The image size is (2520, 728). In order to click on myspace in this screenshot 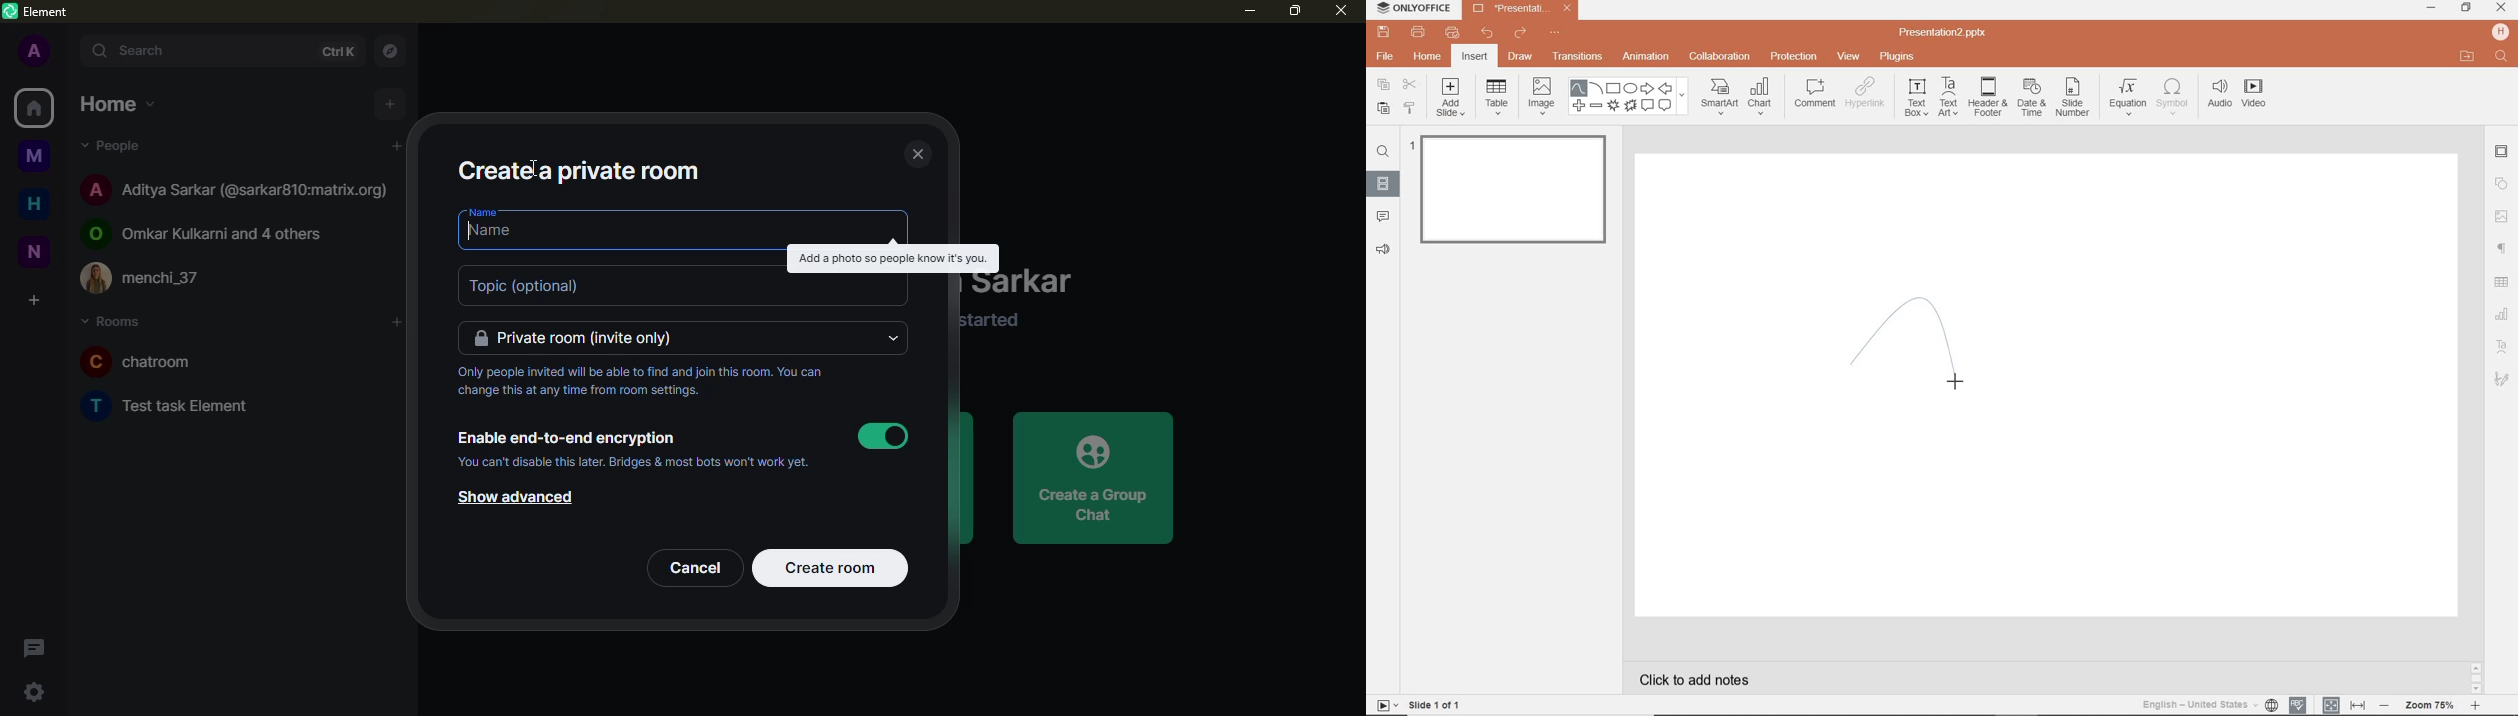, I will do `click(36, 158)`.